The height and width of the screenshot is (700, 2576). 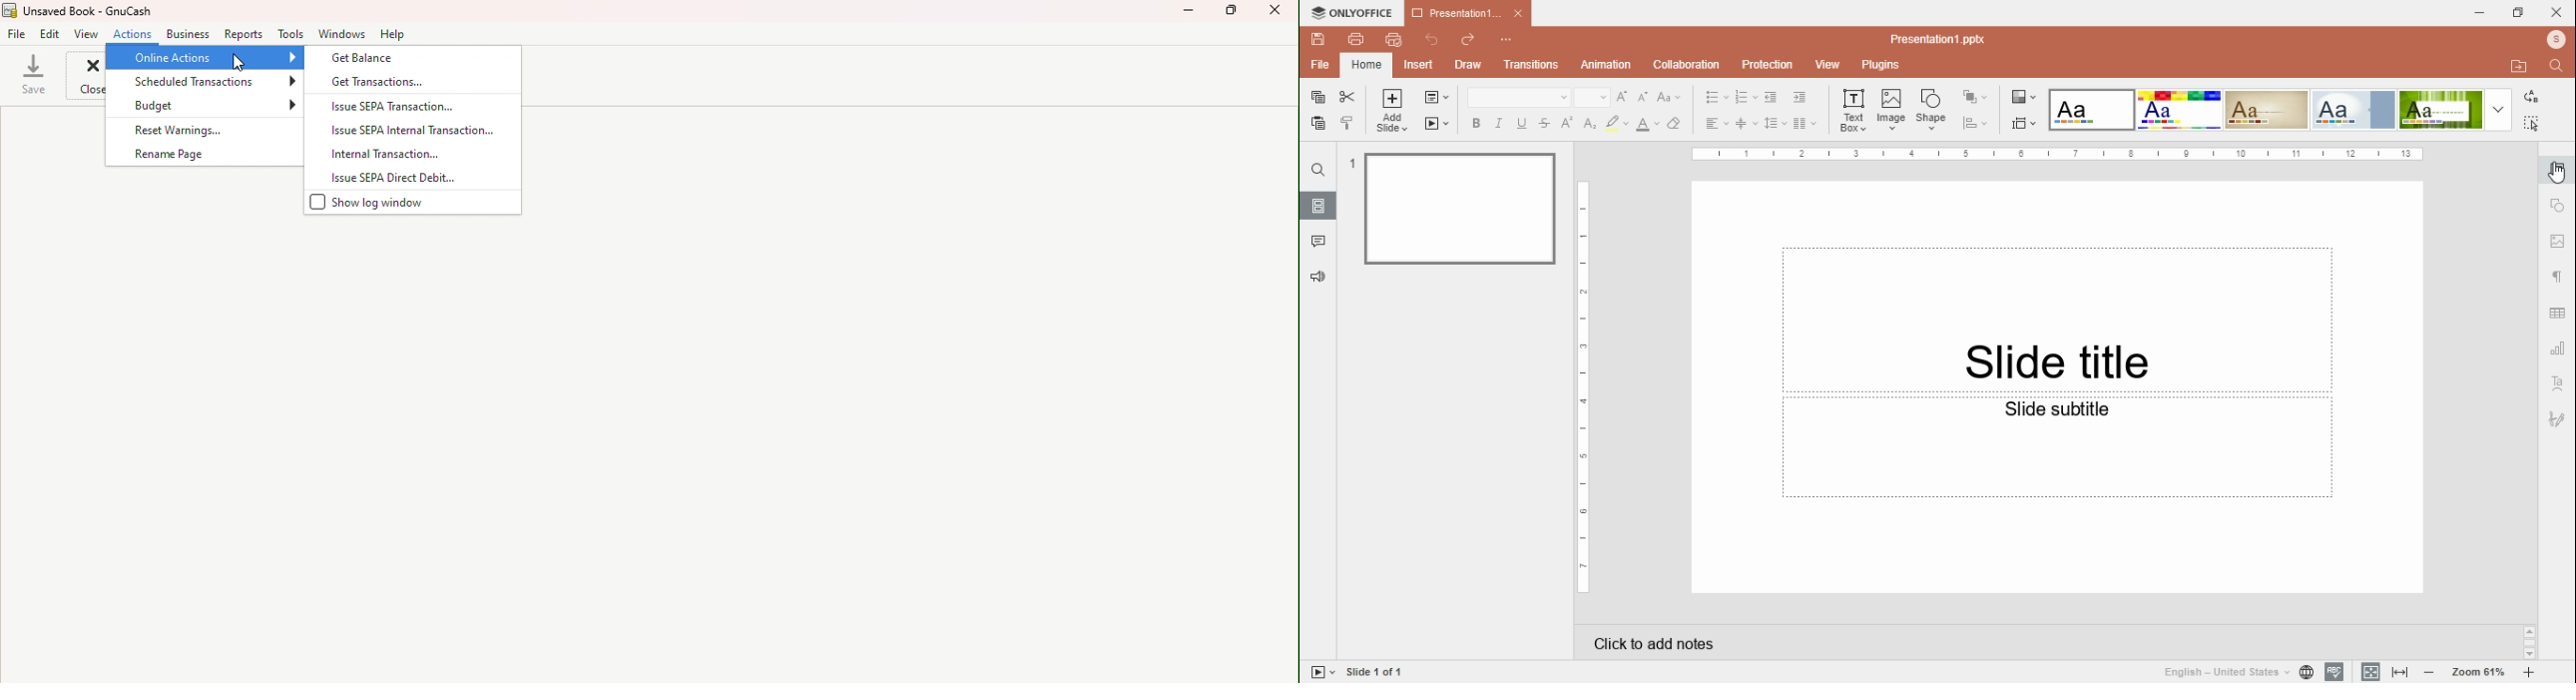 What do you see at coordinates (1364, 66) in the screenshot?
I see `home` at bounding box center [1364, 66].